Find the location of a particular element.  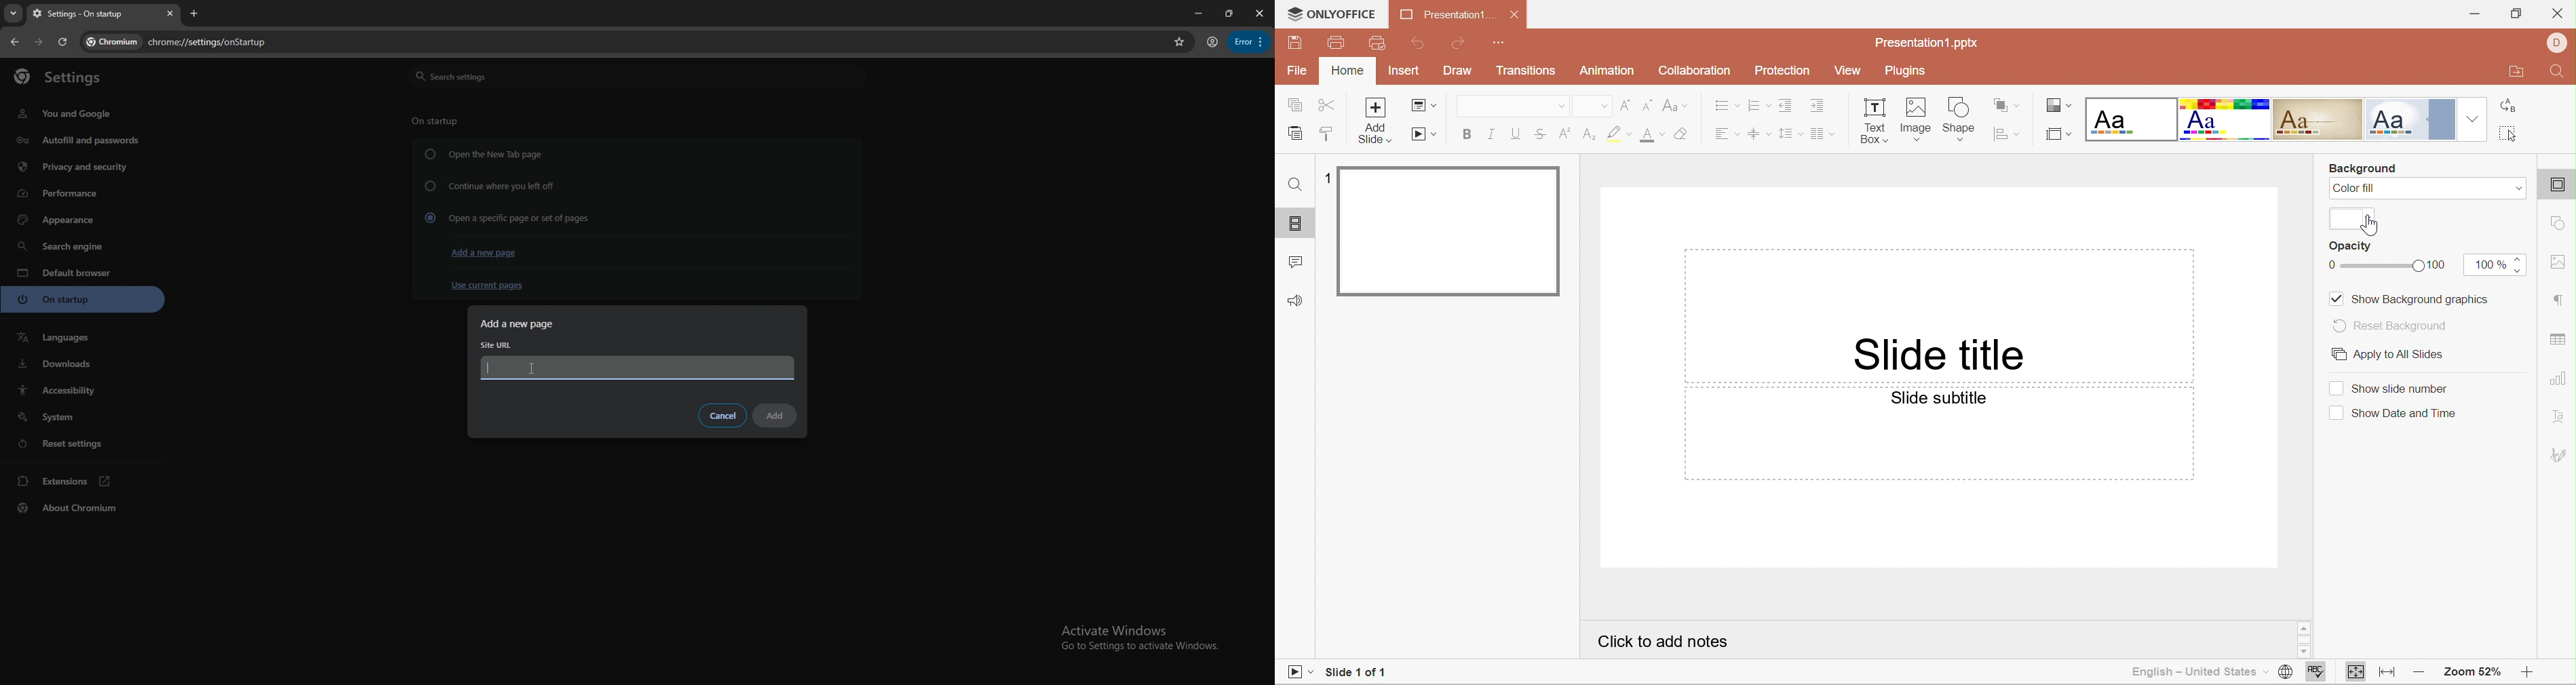

Apply to all slides is located at coordinates (2388, 353).